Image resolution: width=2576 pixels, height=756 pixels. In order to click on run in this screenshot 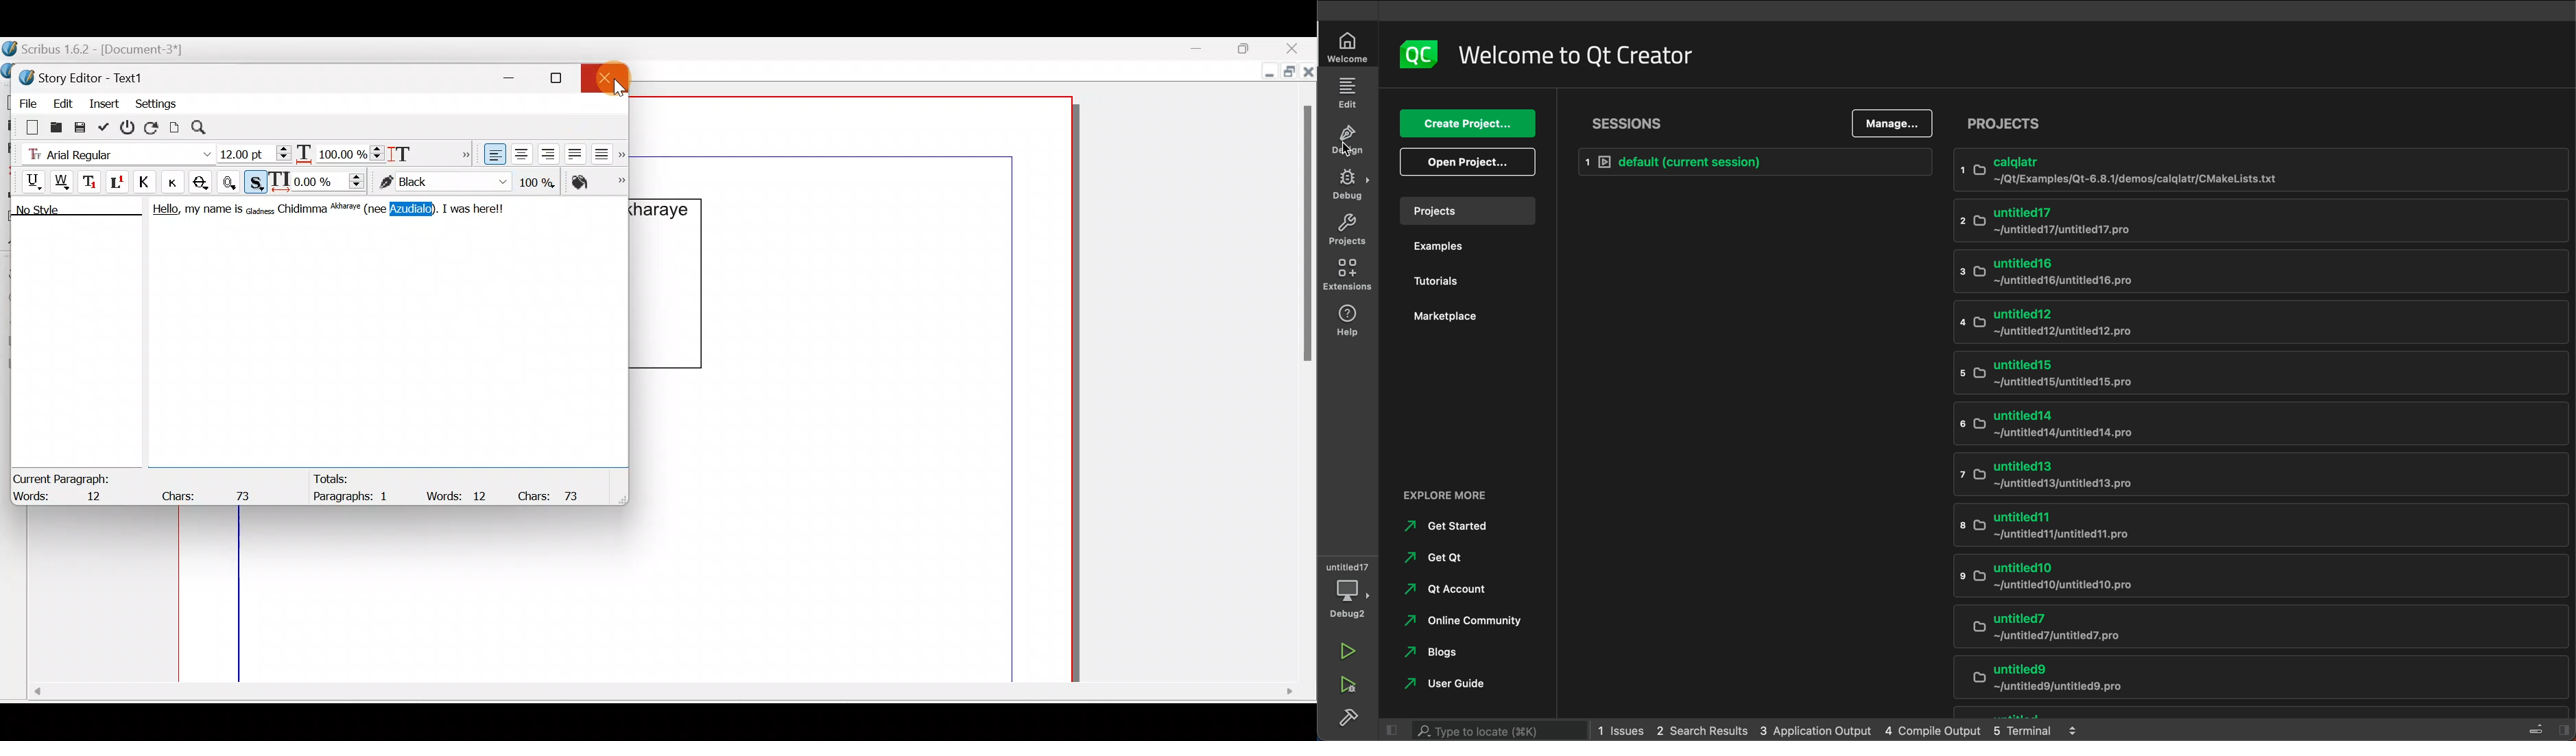, I will do `click(1342, 653)`.